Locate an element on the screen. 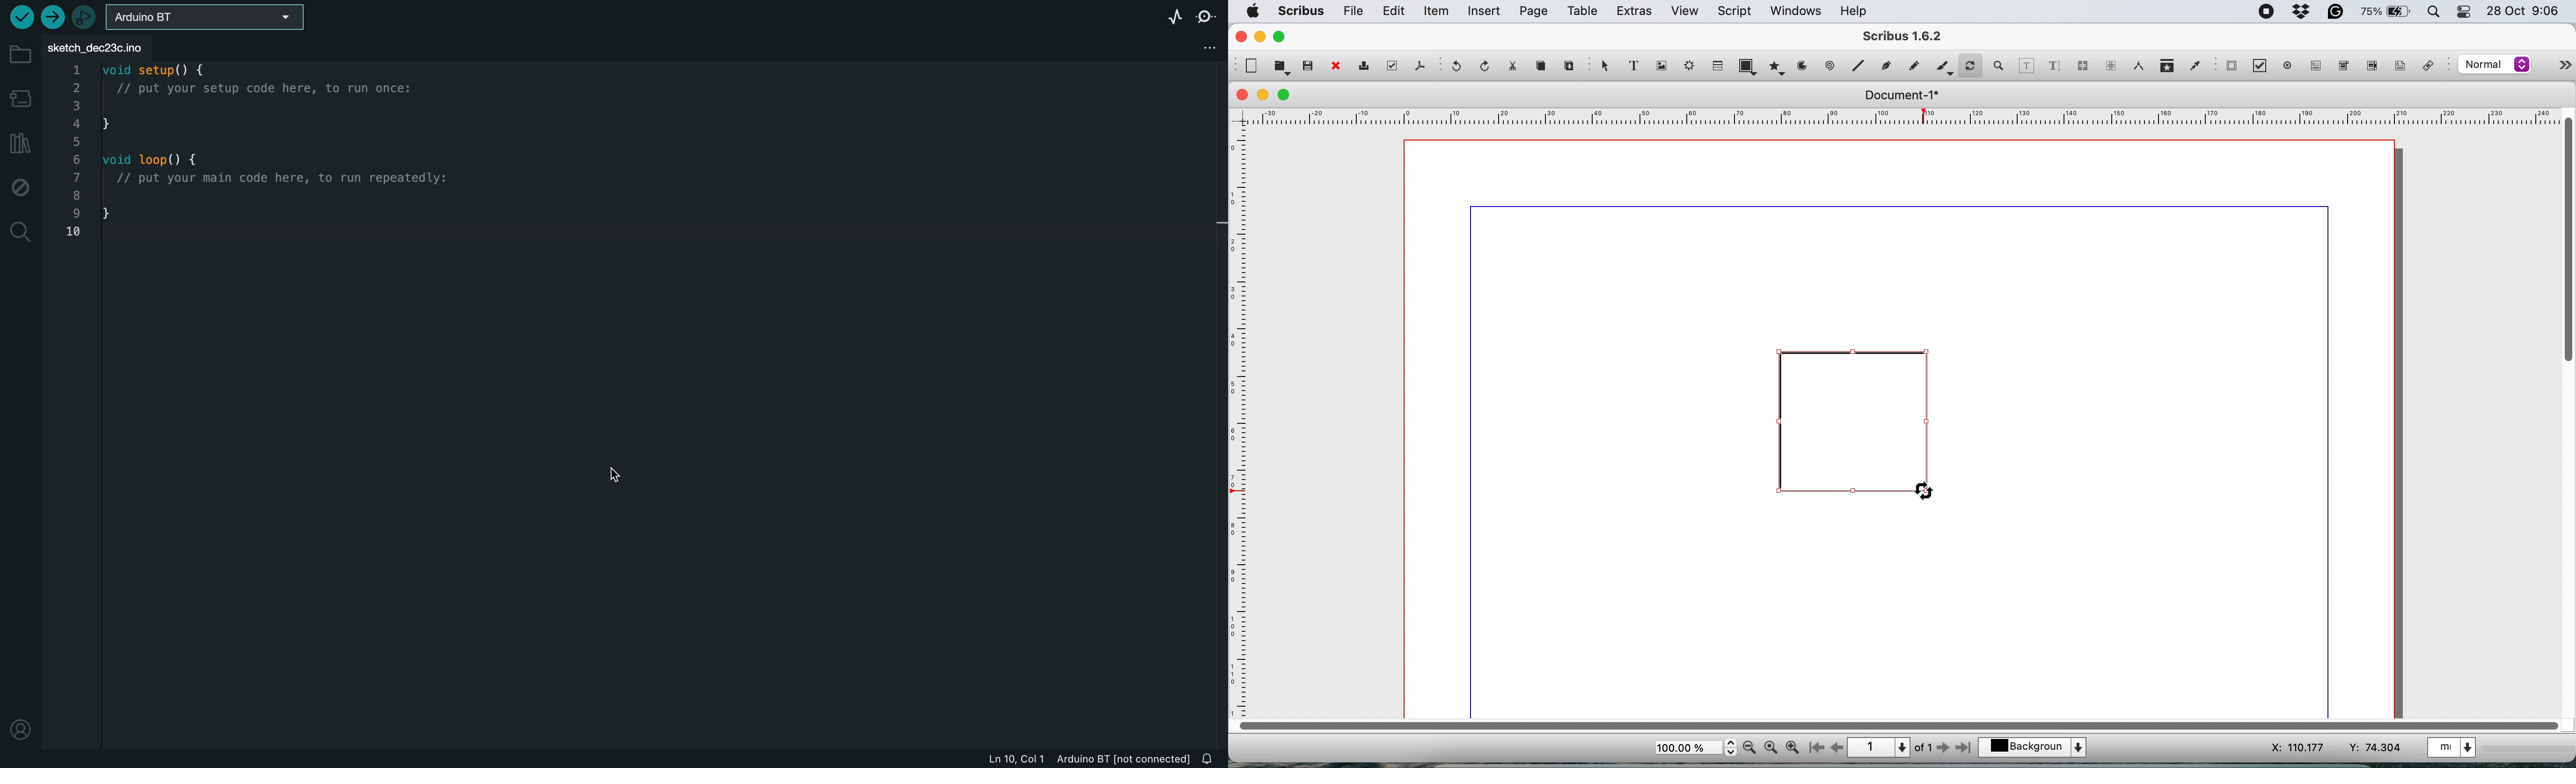 Image resolution: width=2576 pixels, height=784 pixels. extras is located at coordinates (1635, 12).